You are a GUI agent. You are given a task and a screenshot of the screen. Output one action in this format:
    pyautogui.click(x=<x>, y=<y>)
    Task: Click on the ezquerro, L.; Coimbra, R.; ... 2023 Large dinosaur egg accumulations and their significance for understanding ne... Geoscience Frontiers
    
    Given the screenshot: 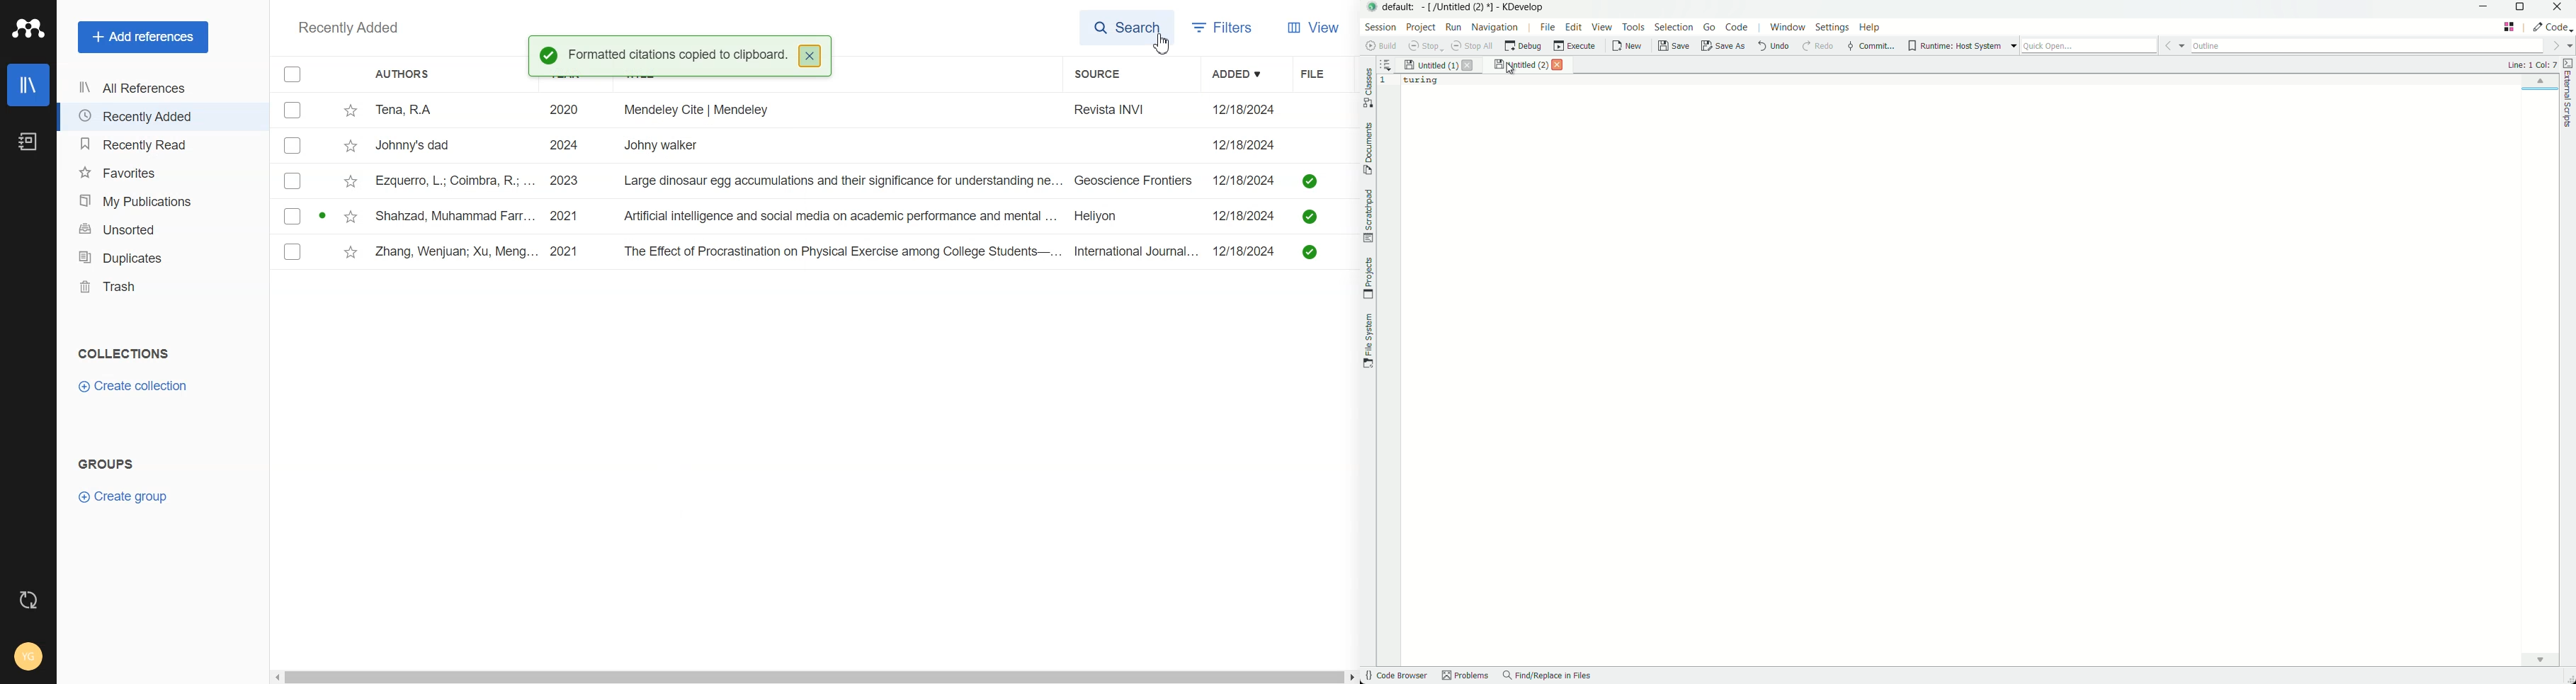 What is the action you would take?
    pyautogui.click(x=785, y=181)
    